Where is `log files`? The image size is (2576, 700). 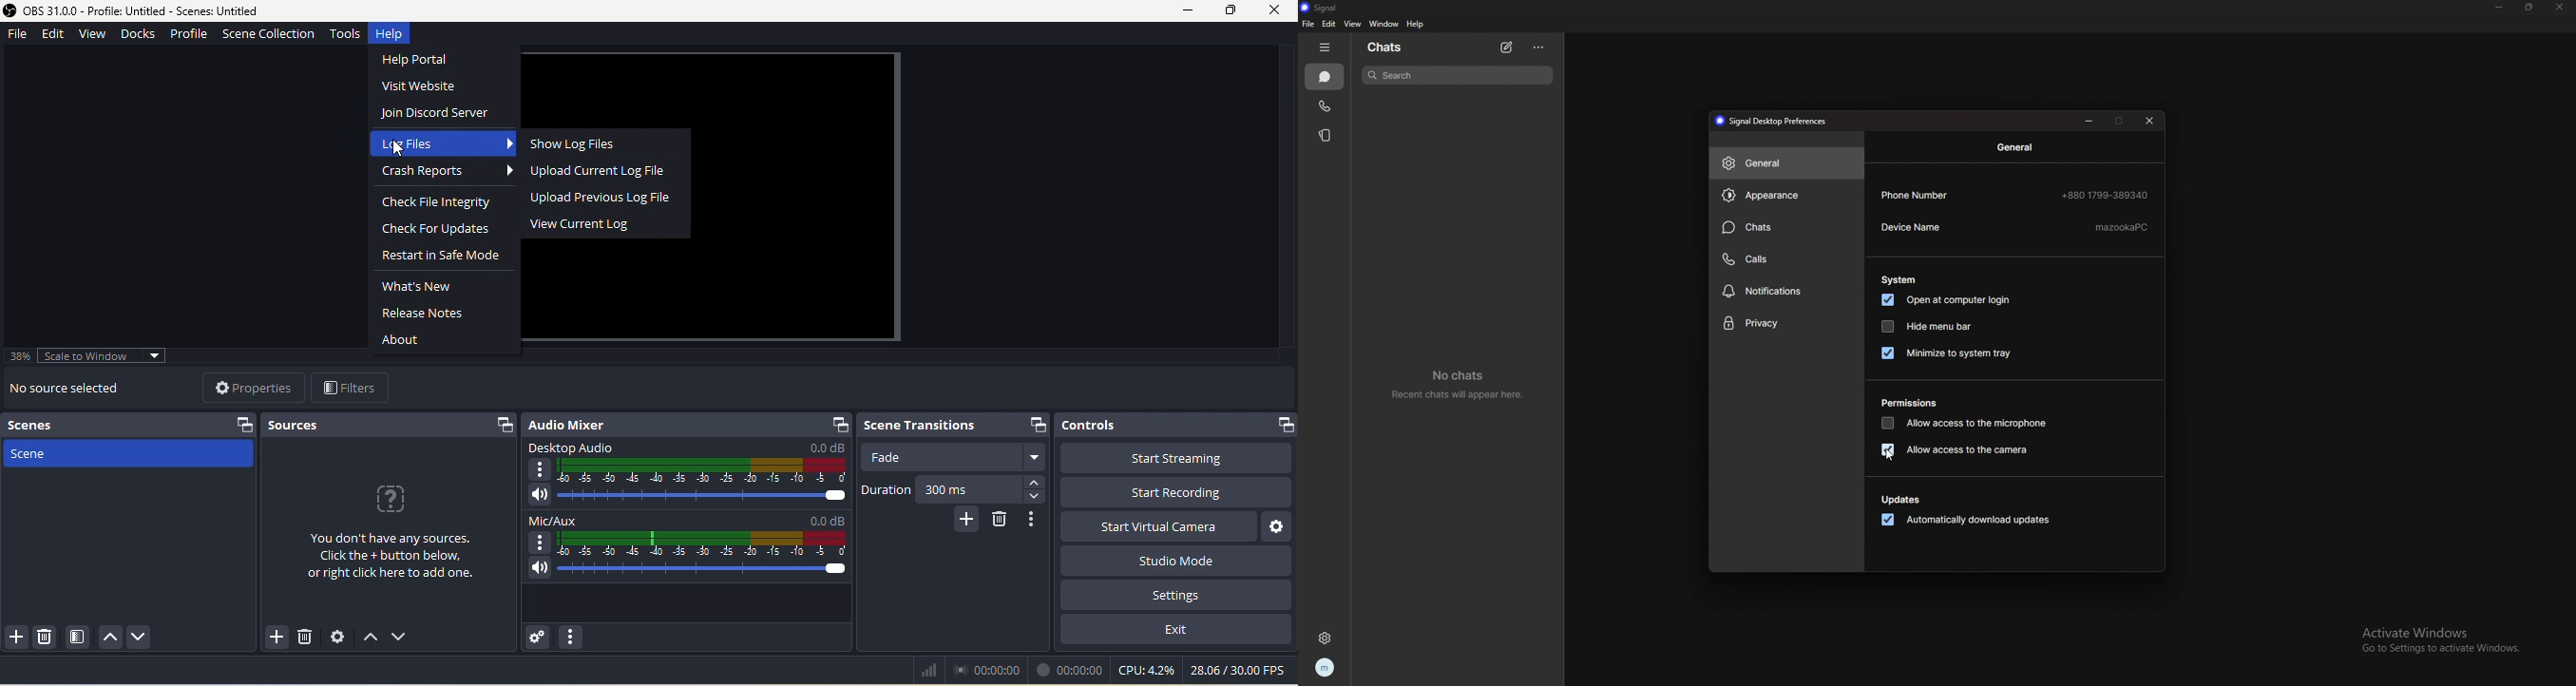 log files is located at coordinates (443, 143).